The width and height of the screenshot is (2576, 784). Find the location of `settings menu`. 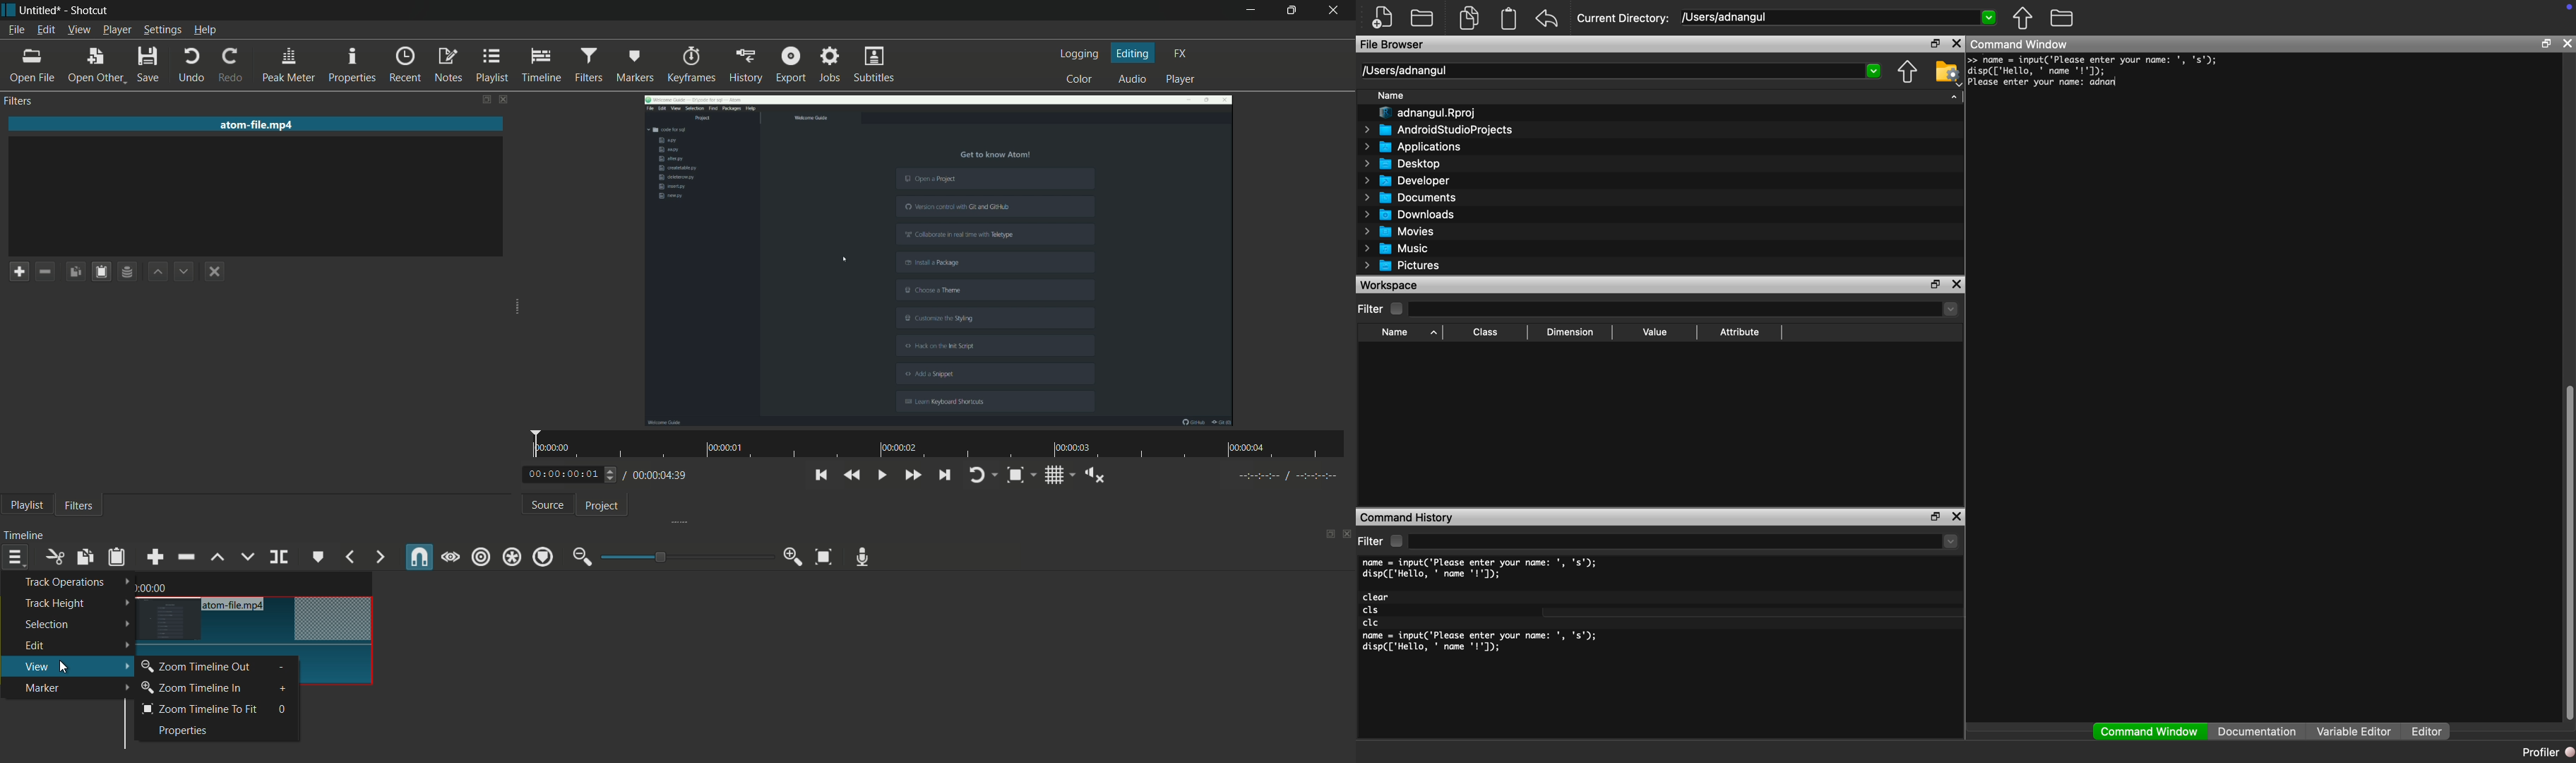

settings menu is located at coordinates (161, 30).